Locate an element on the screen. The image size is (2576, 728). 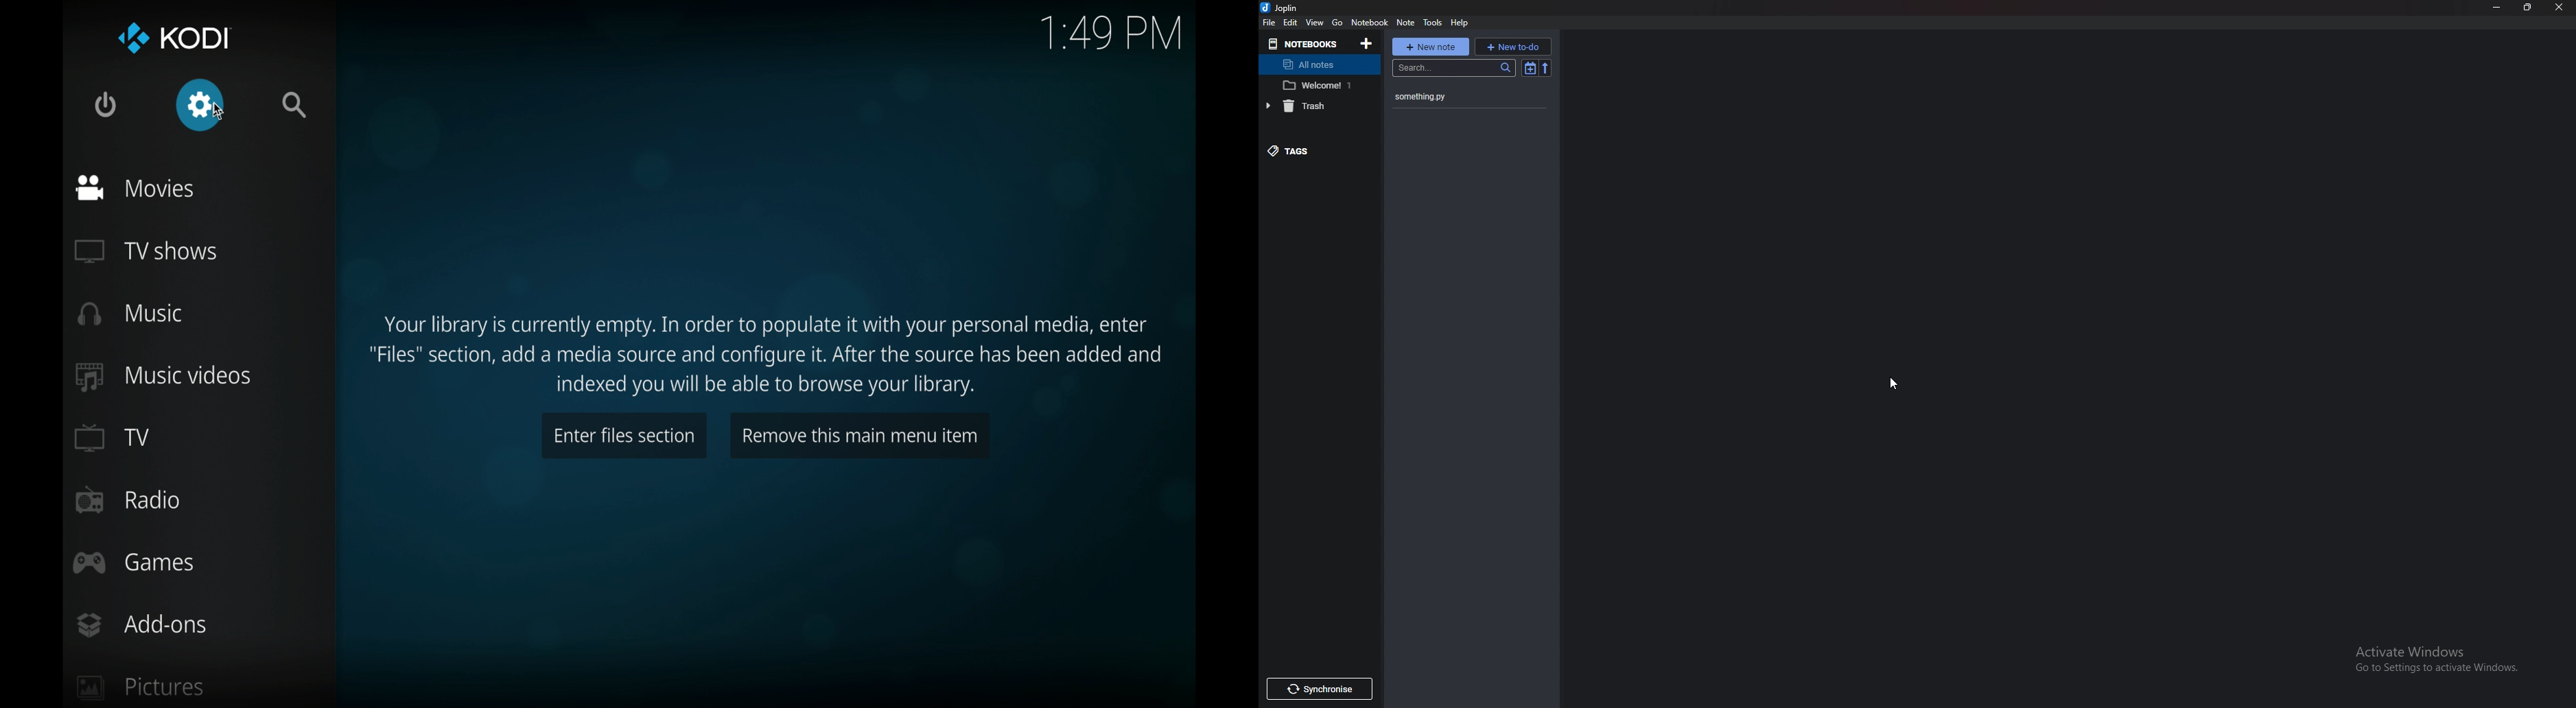
Trash is located at coordinates (1312, 106).